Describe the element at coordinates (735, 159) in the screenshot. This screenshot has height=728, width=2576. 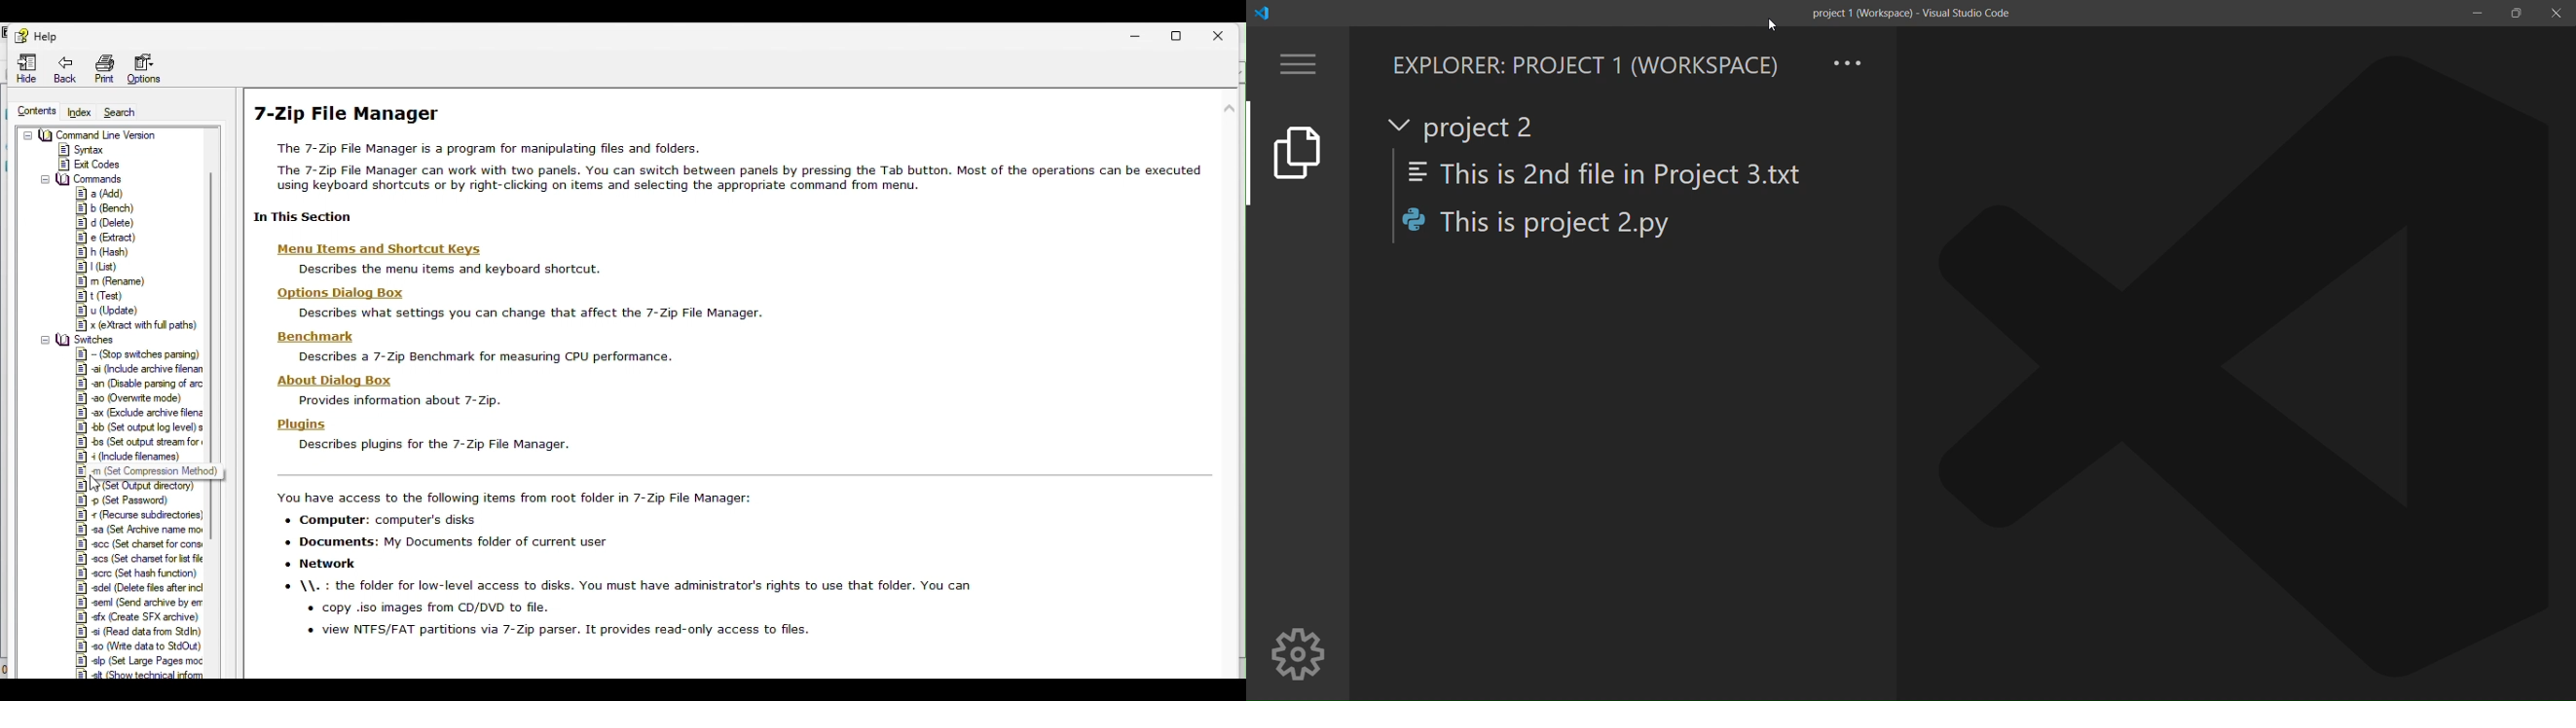
I see `7 zip file manager help page` at that location.